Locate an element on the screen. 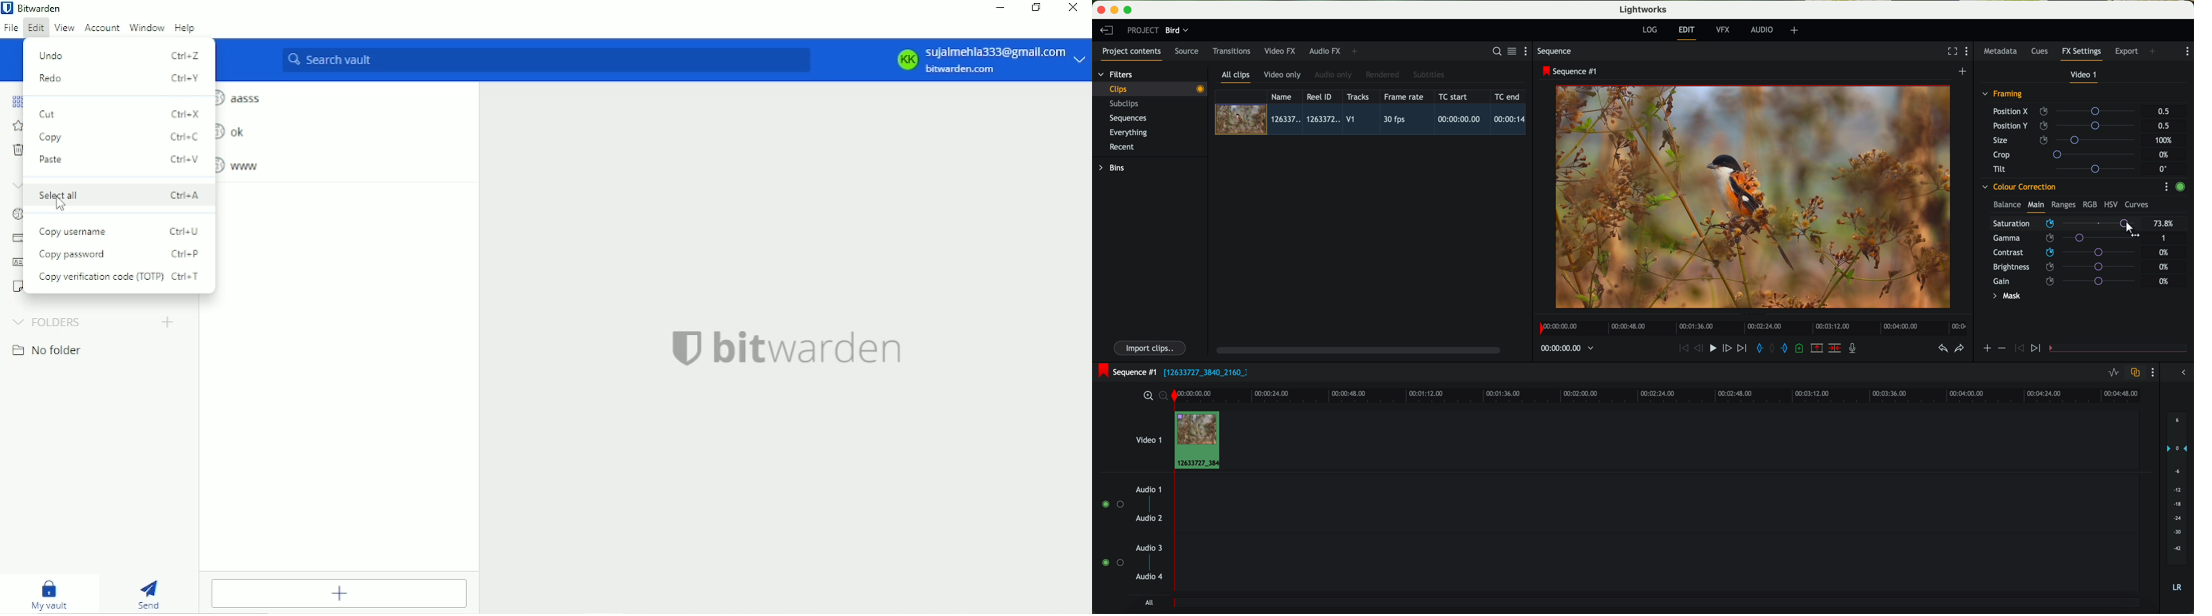 The width and height of the screenshot is (2212, 616). mouse up (saturation) is located at coordinates (2065, 224).